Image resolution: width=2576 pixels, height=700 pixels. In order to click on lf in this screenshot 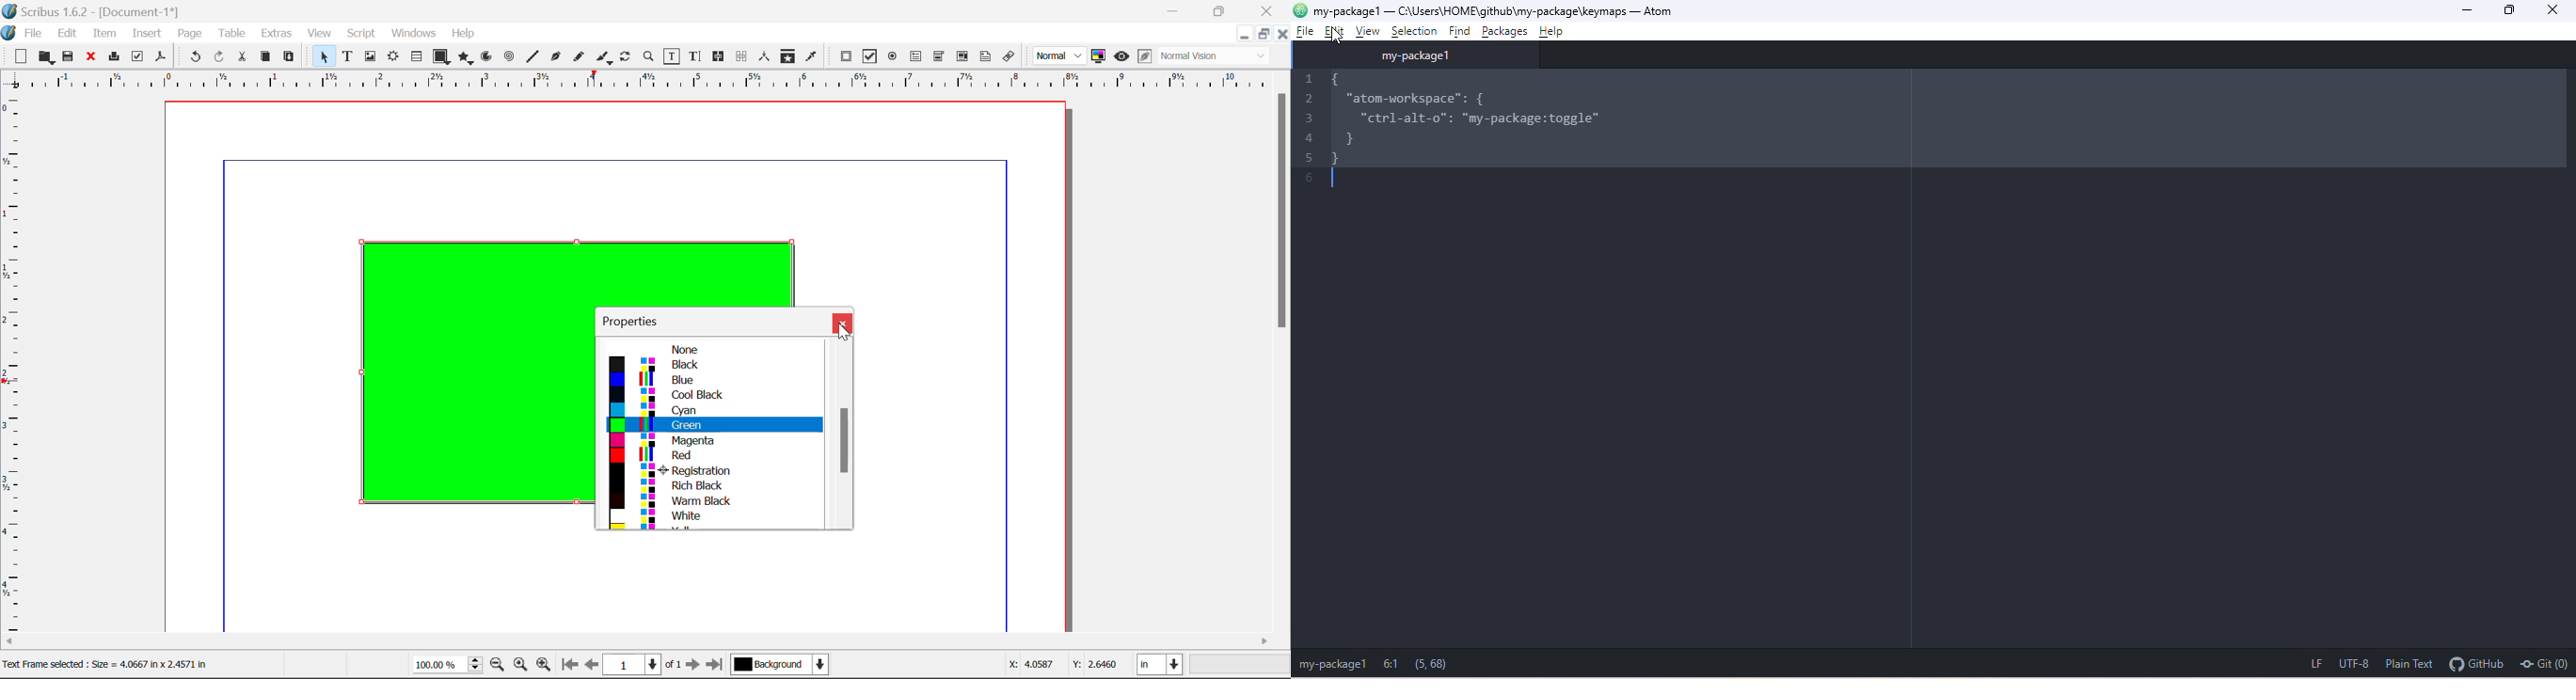, I will do `click(2308, 665)`.